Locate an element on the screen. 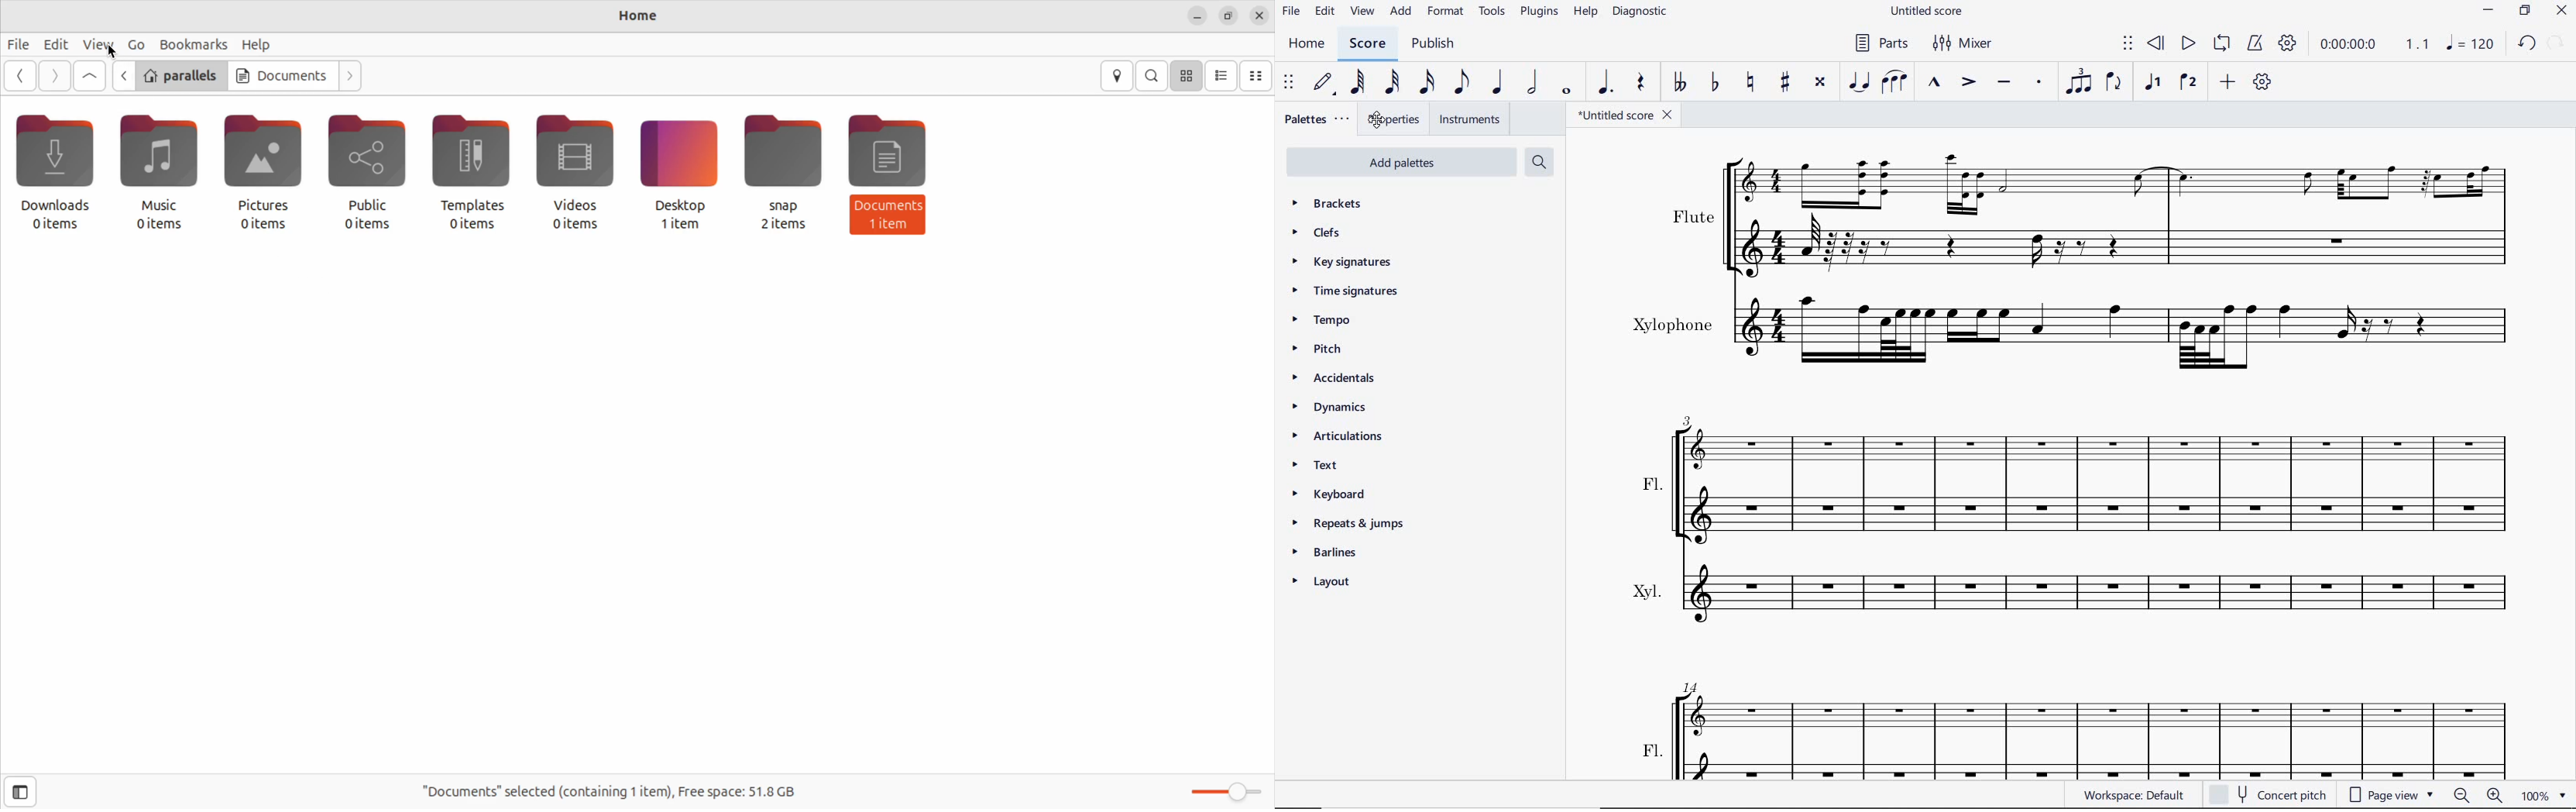 This screenshot has height=812, width=2576. side bar is located at coordinates (23, 792).